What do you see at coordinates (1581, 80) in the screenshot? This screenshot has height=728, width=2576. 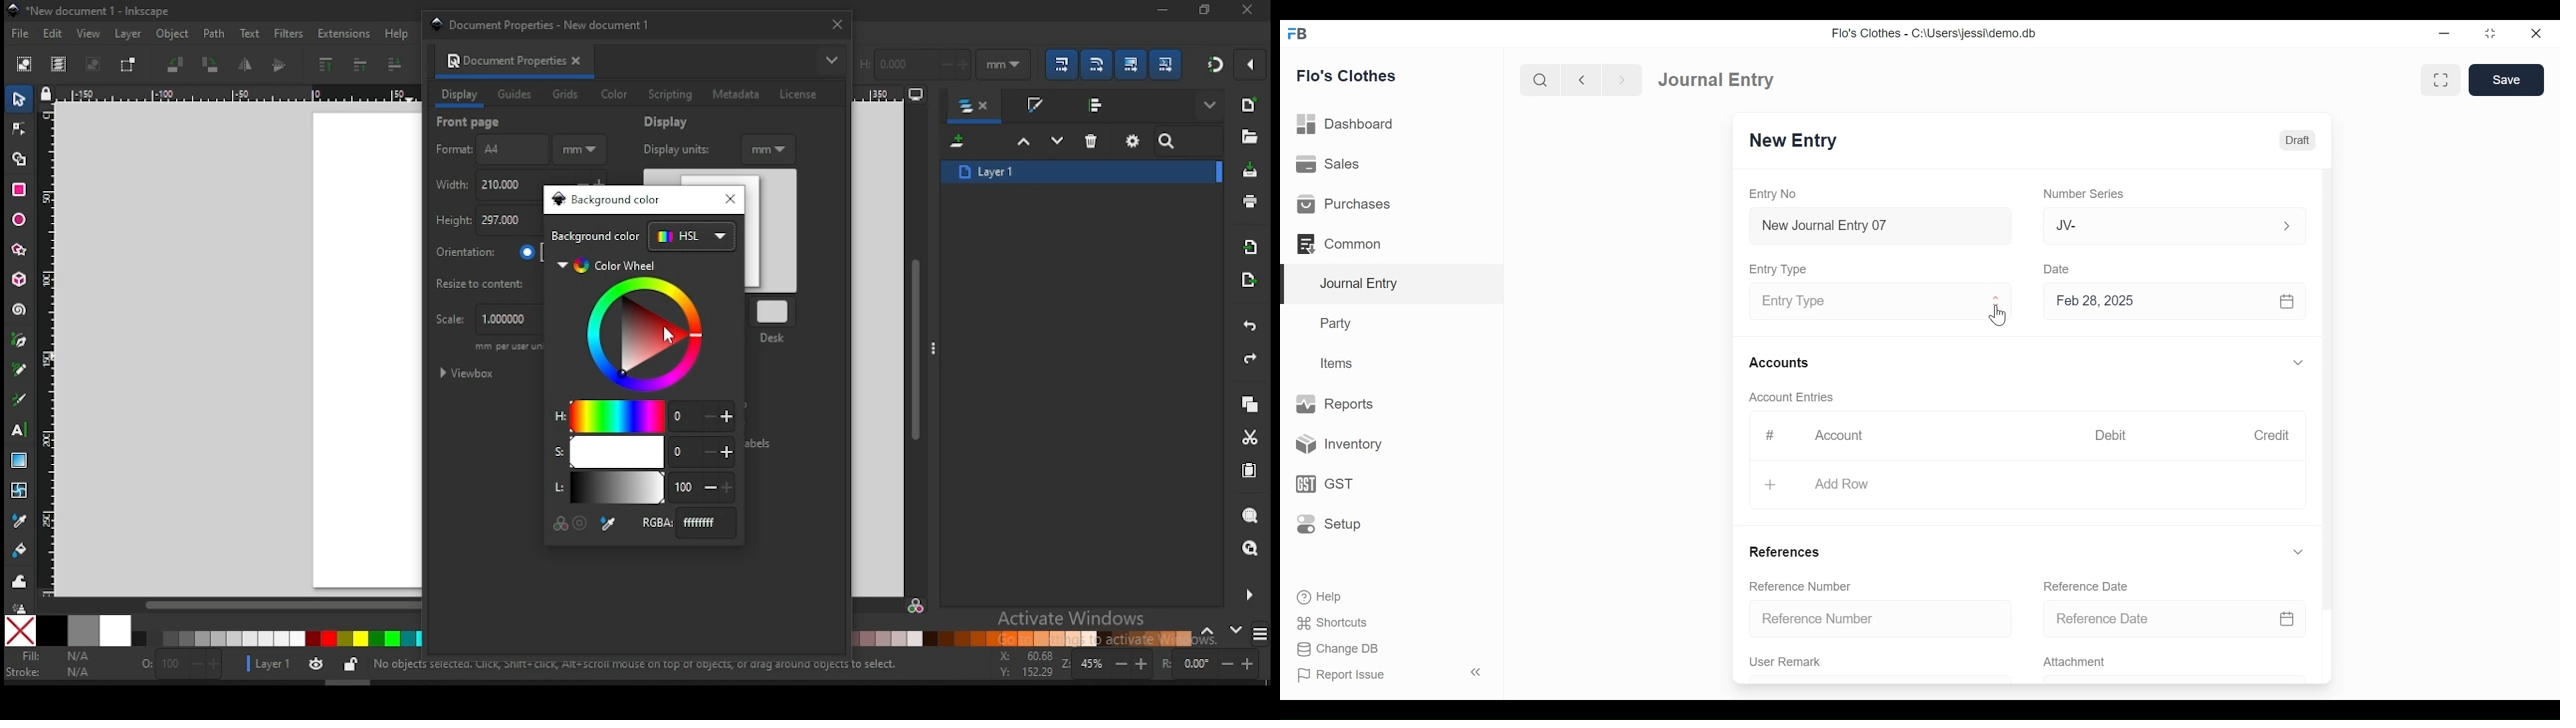 I see `Navigate Back` at bounding box center [1581, 80].